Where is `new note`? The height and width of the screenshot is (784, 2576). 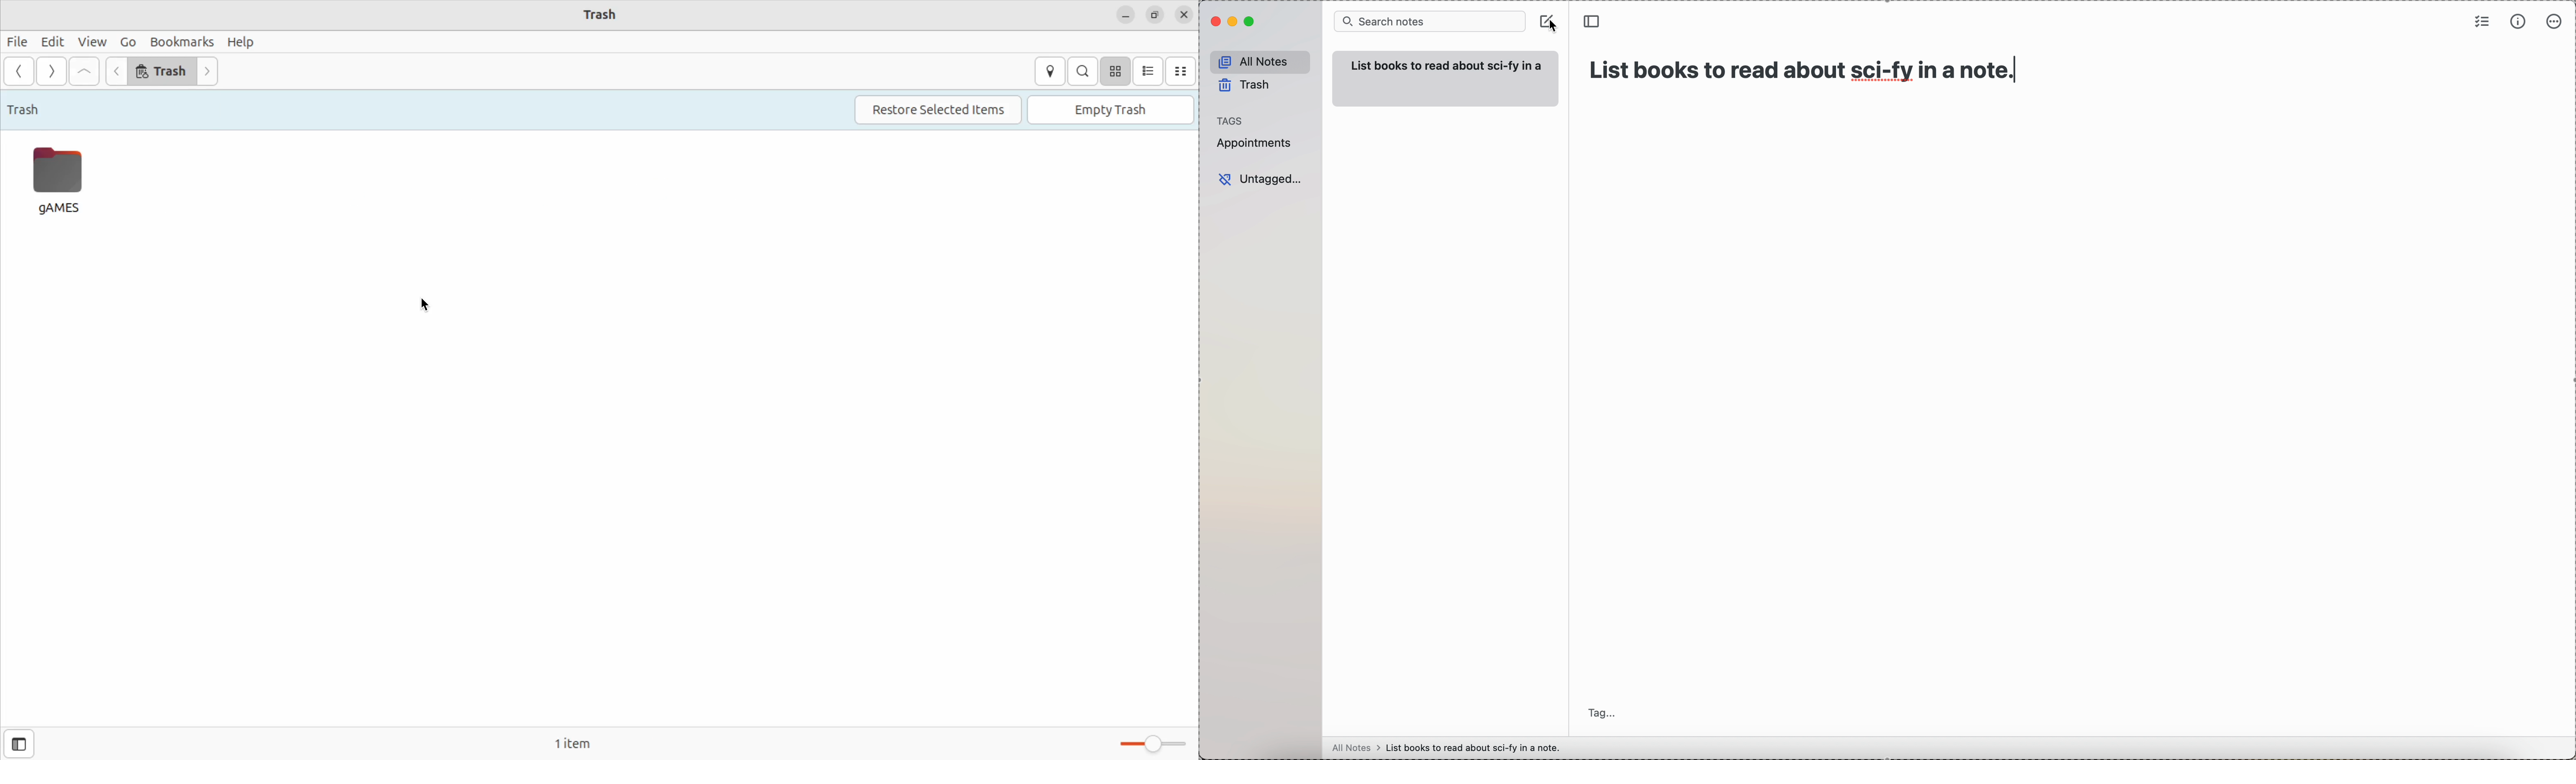
new note is located at coordinates (1446, 77).